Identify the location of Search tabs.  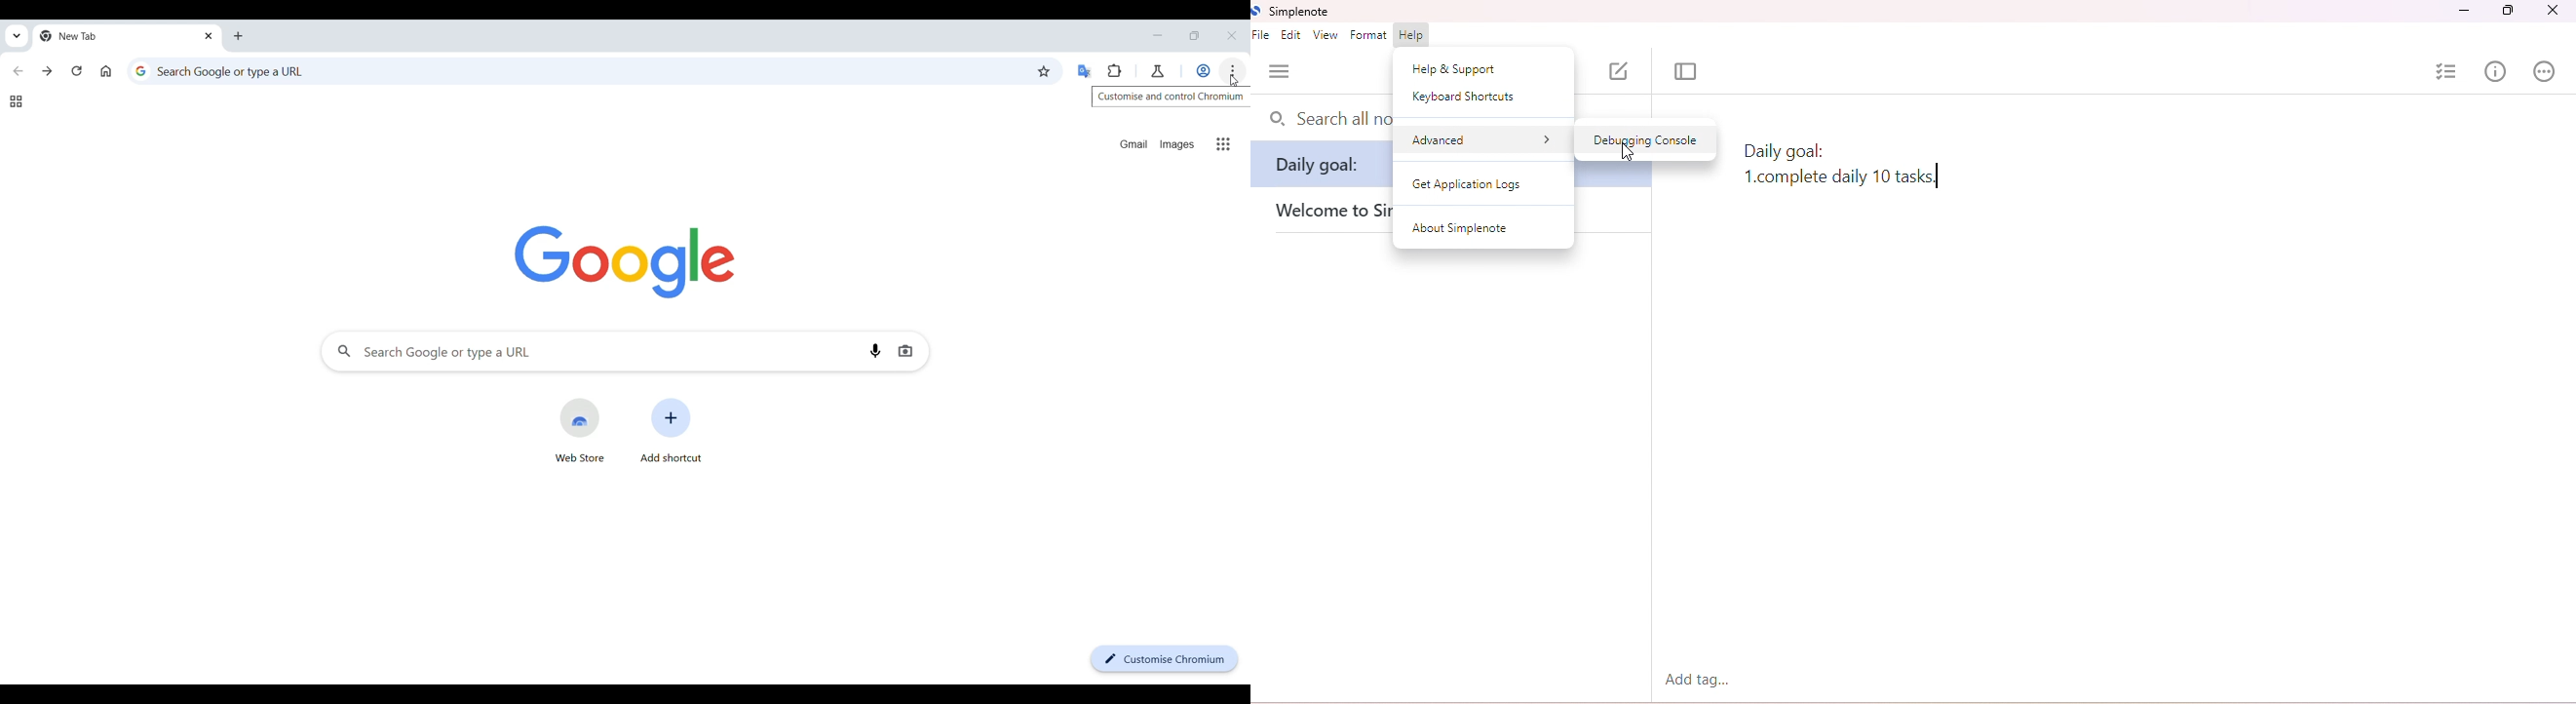
(18, 36).